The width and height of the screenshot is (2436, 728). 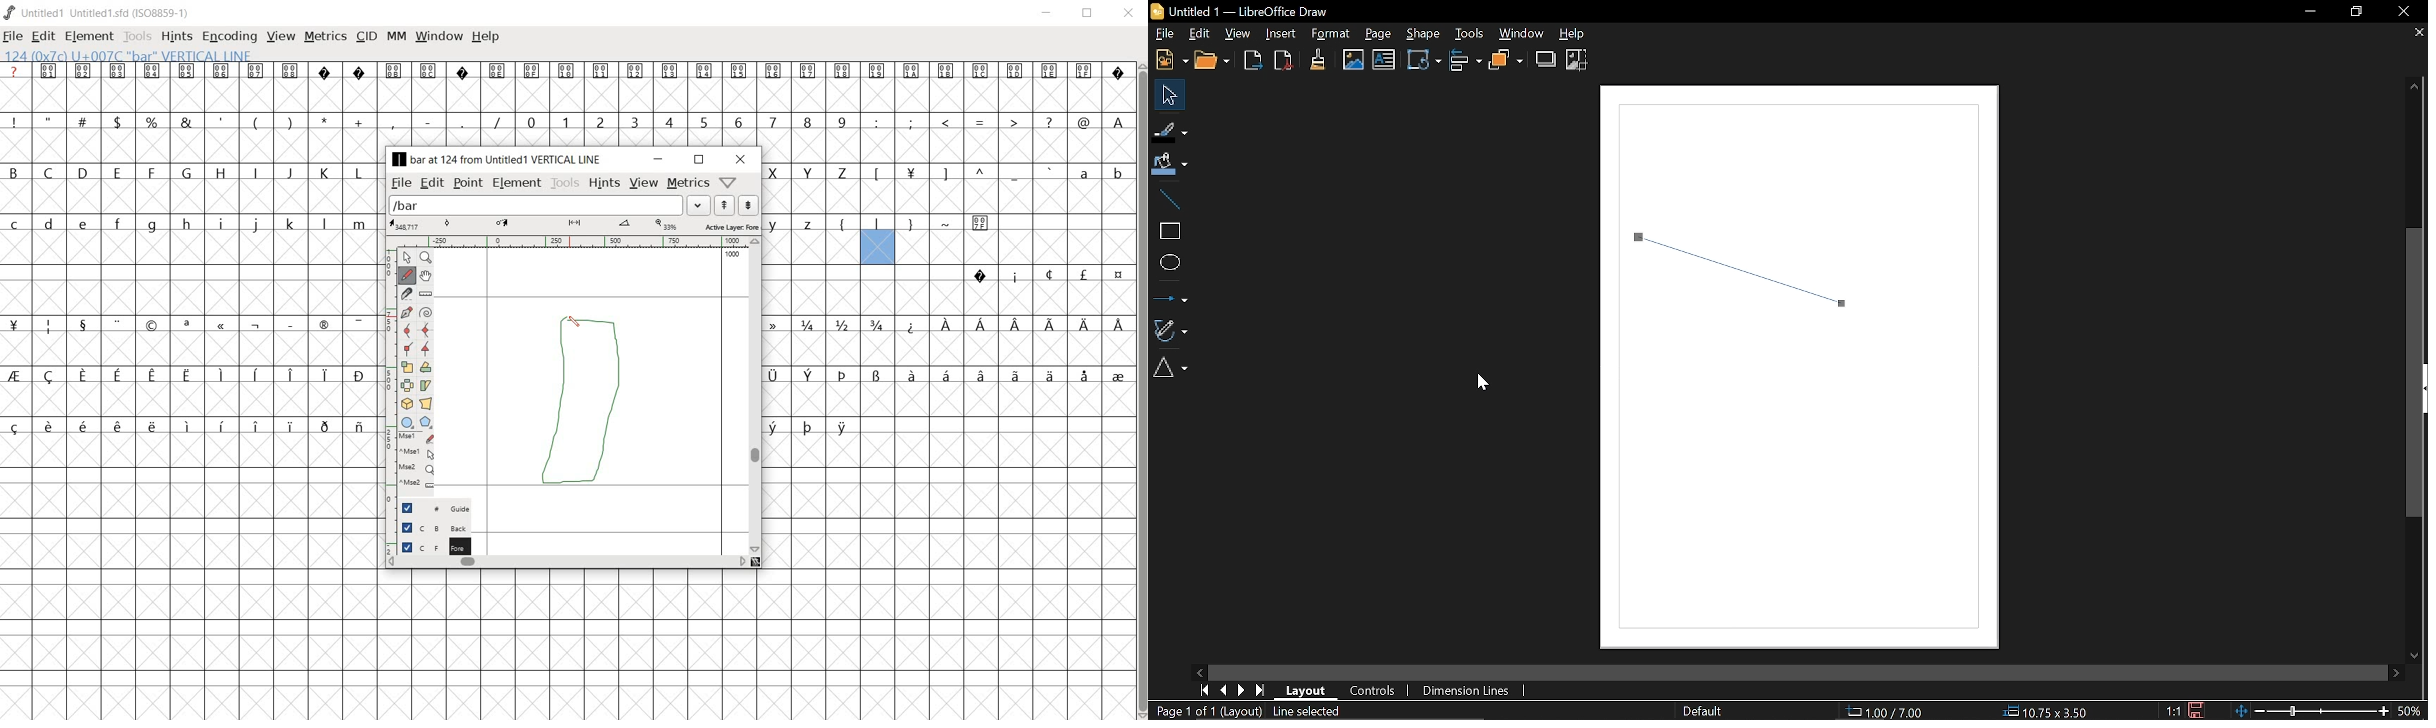 I want to click on Window, so click(x=1525, y=34).